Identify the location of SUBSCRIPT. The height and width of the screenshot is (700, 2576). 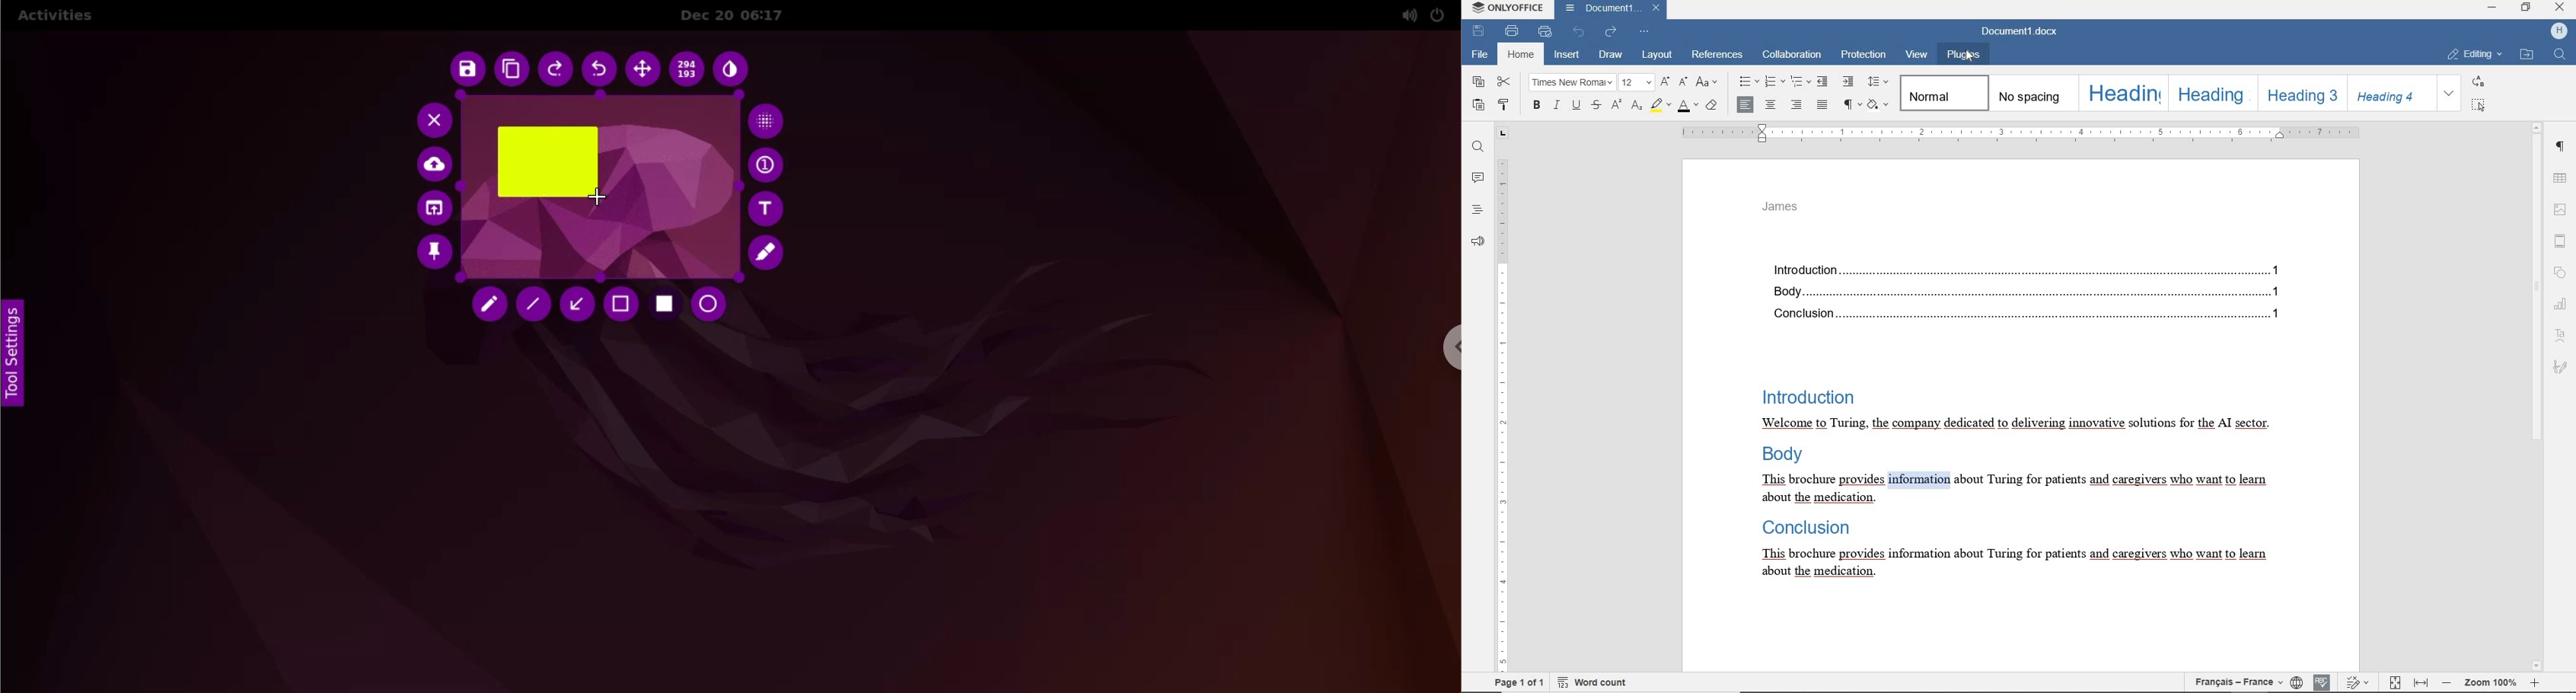
(1636, 106).